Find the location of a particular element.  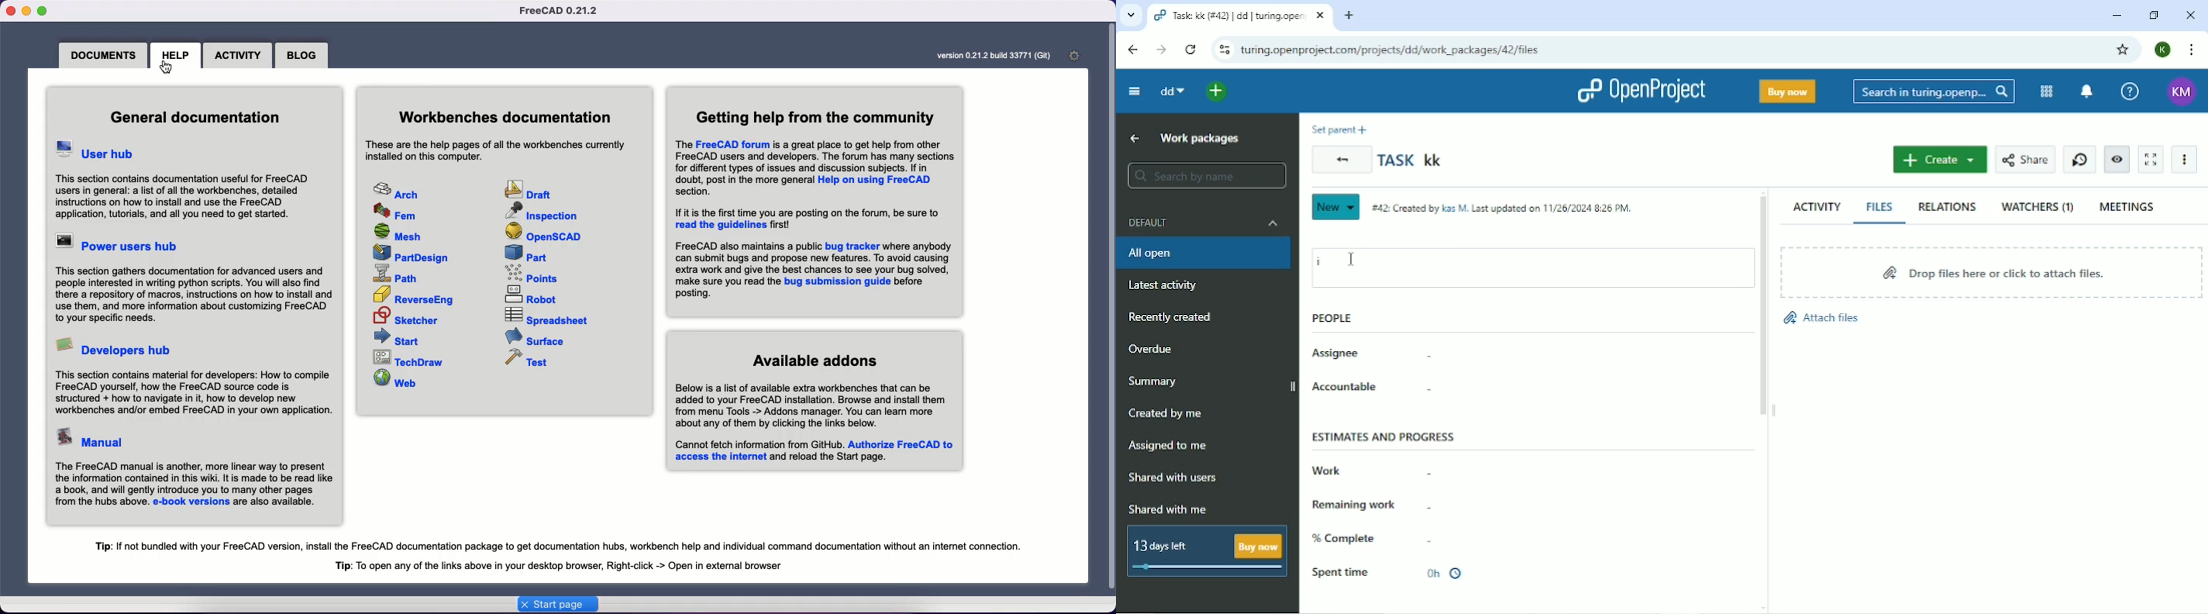

Spreadsheet is located at coordinates (548, 316).